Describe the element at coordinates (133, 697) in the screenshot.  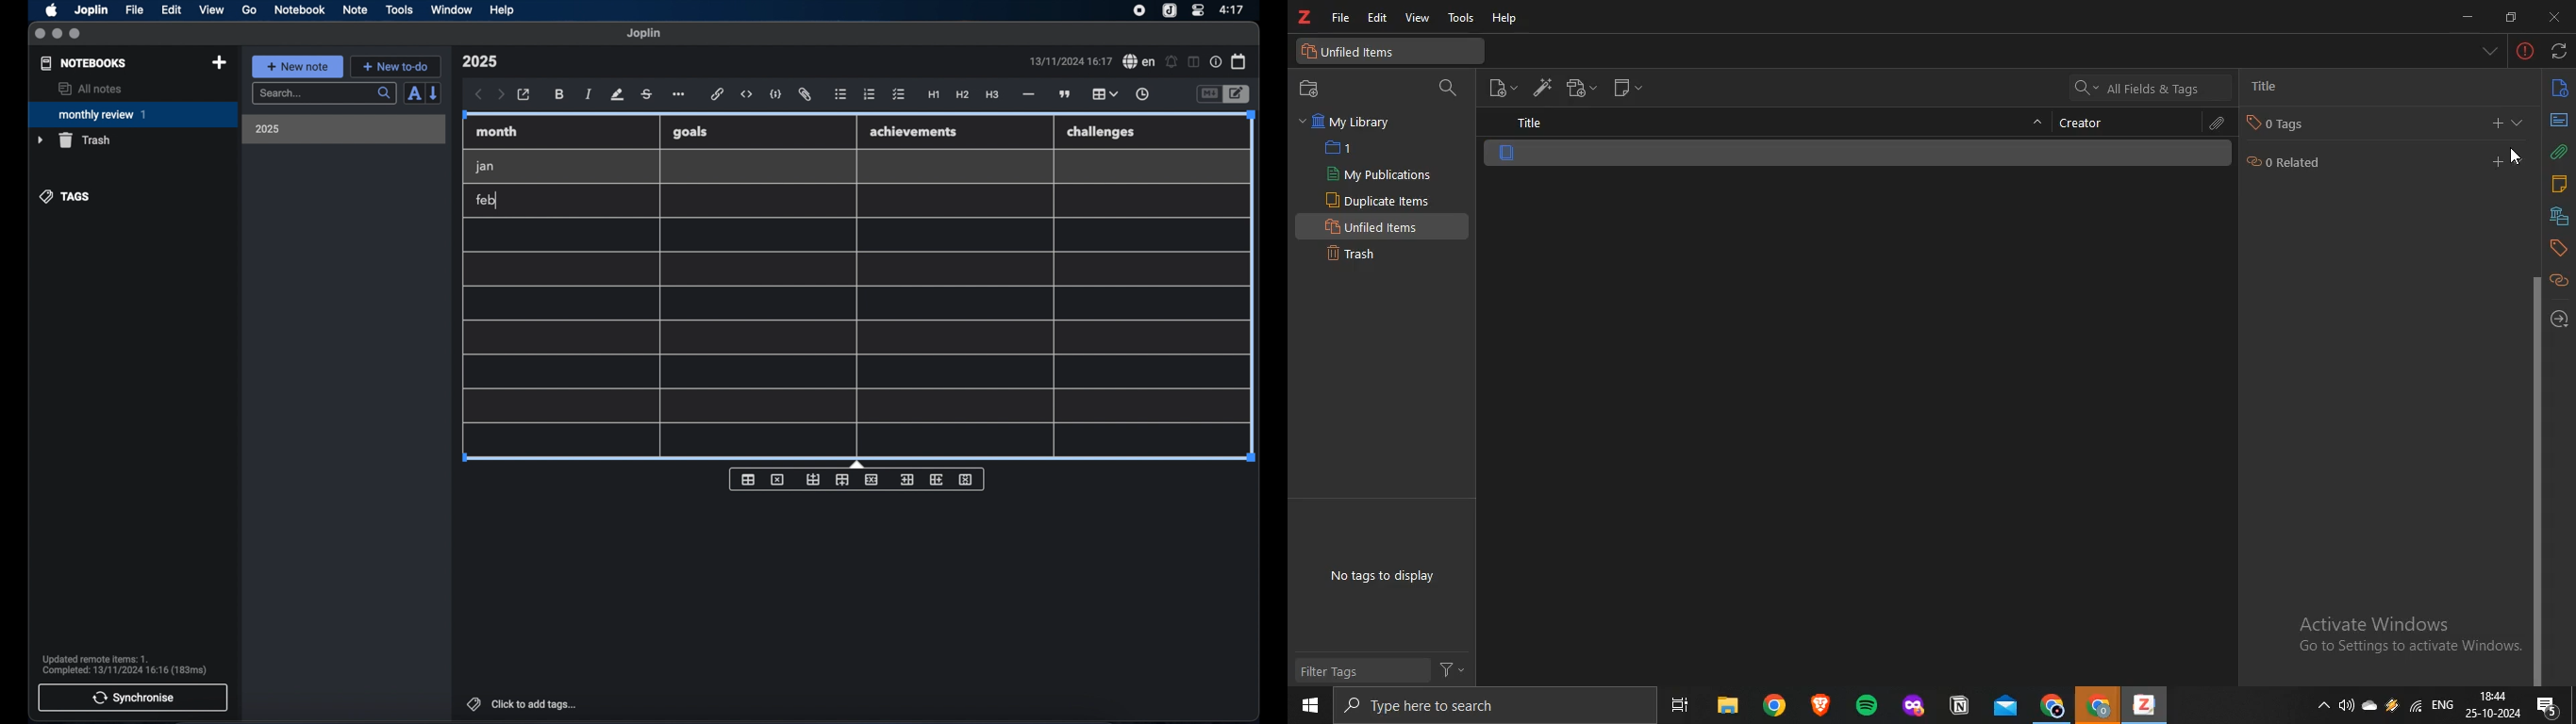
I see `synchronise` at that location.